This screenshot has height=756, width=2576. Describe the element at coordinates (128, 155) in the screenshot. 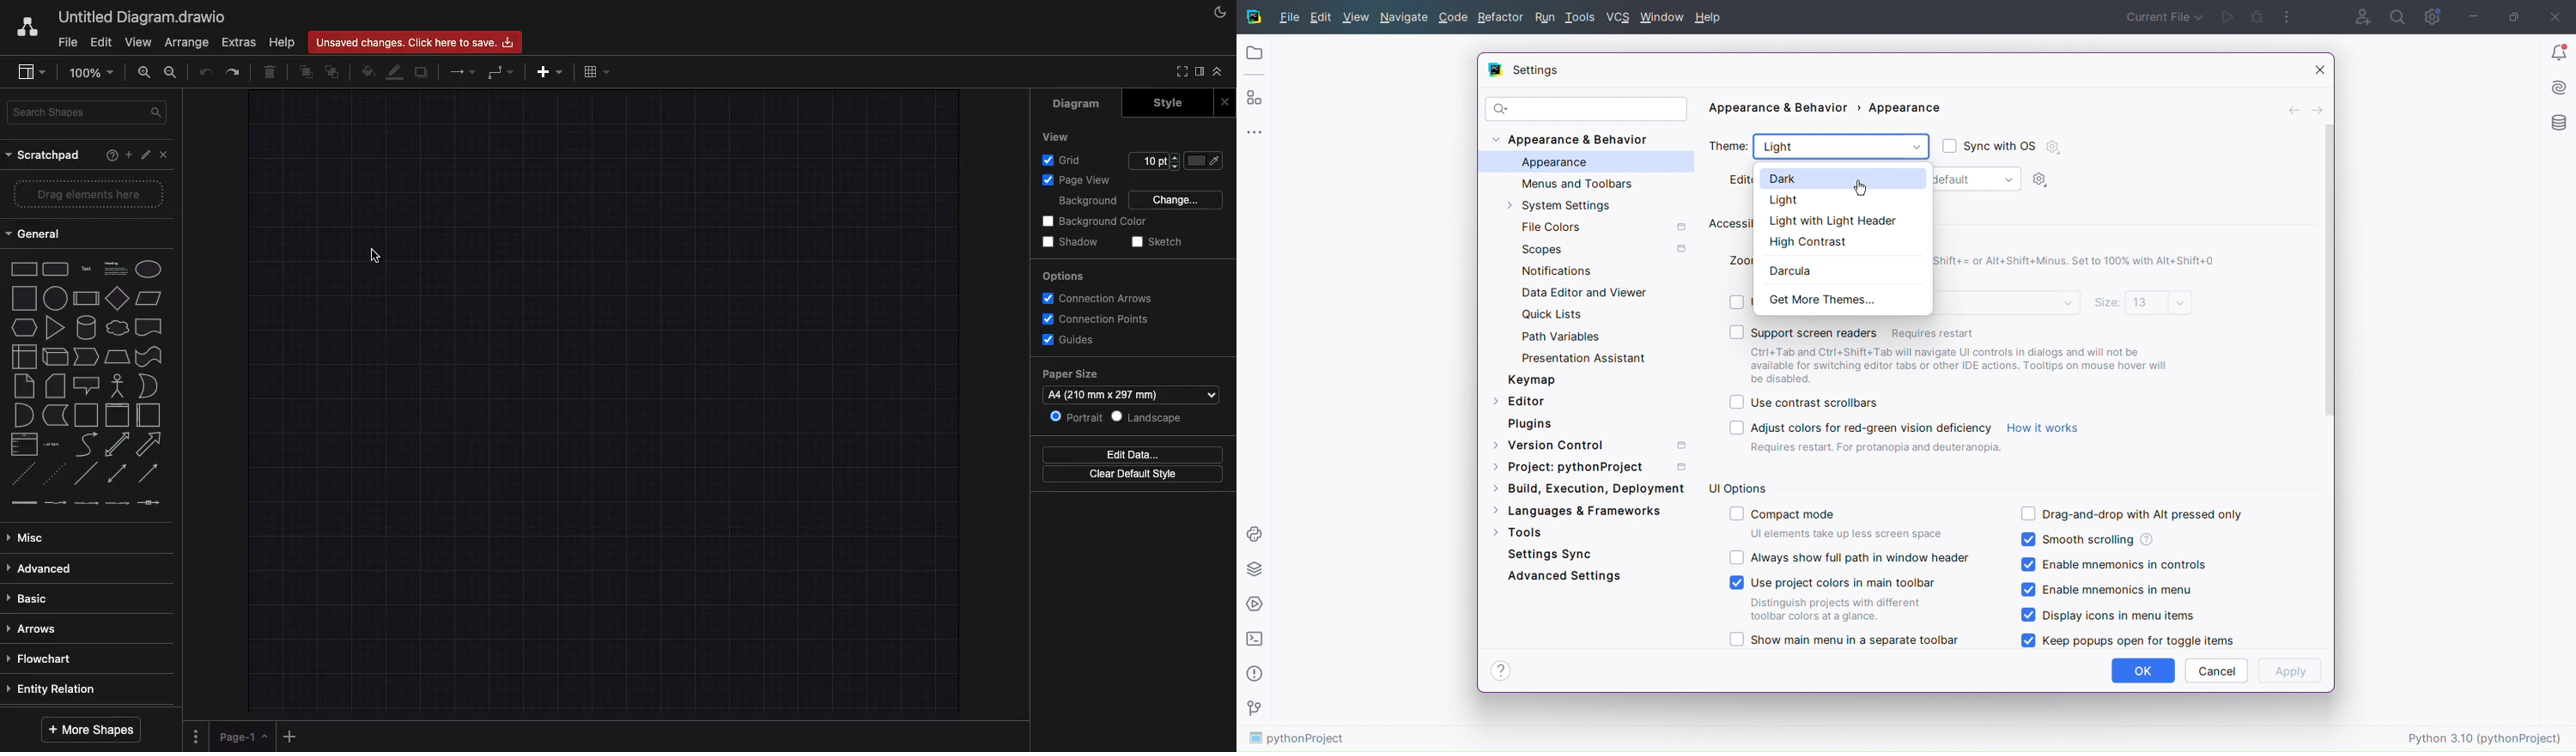

I see `Add` at that location.